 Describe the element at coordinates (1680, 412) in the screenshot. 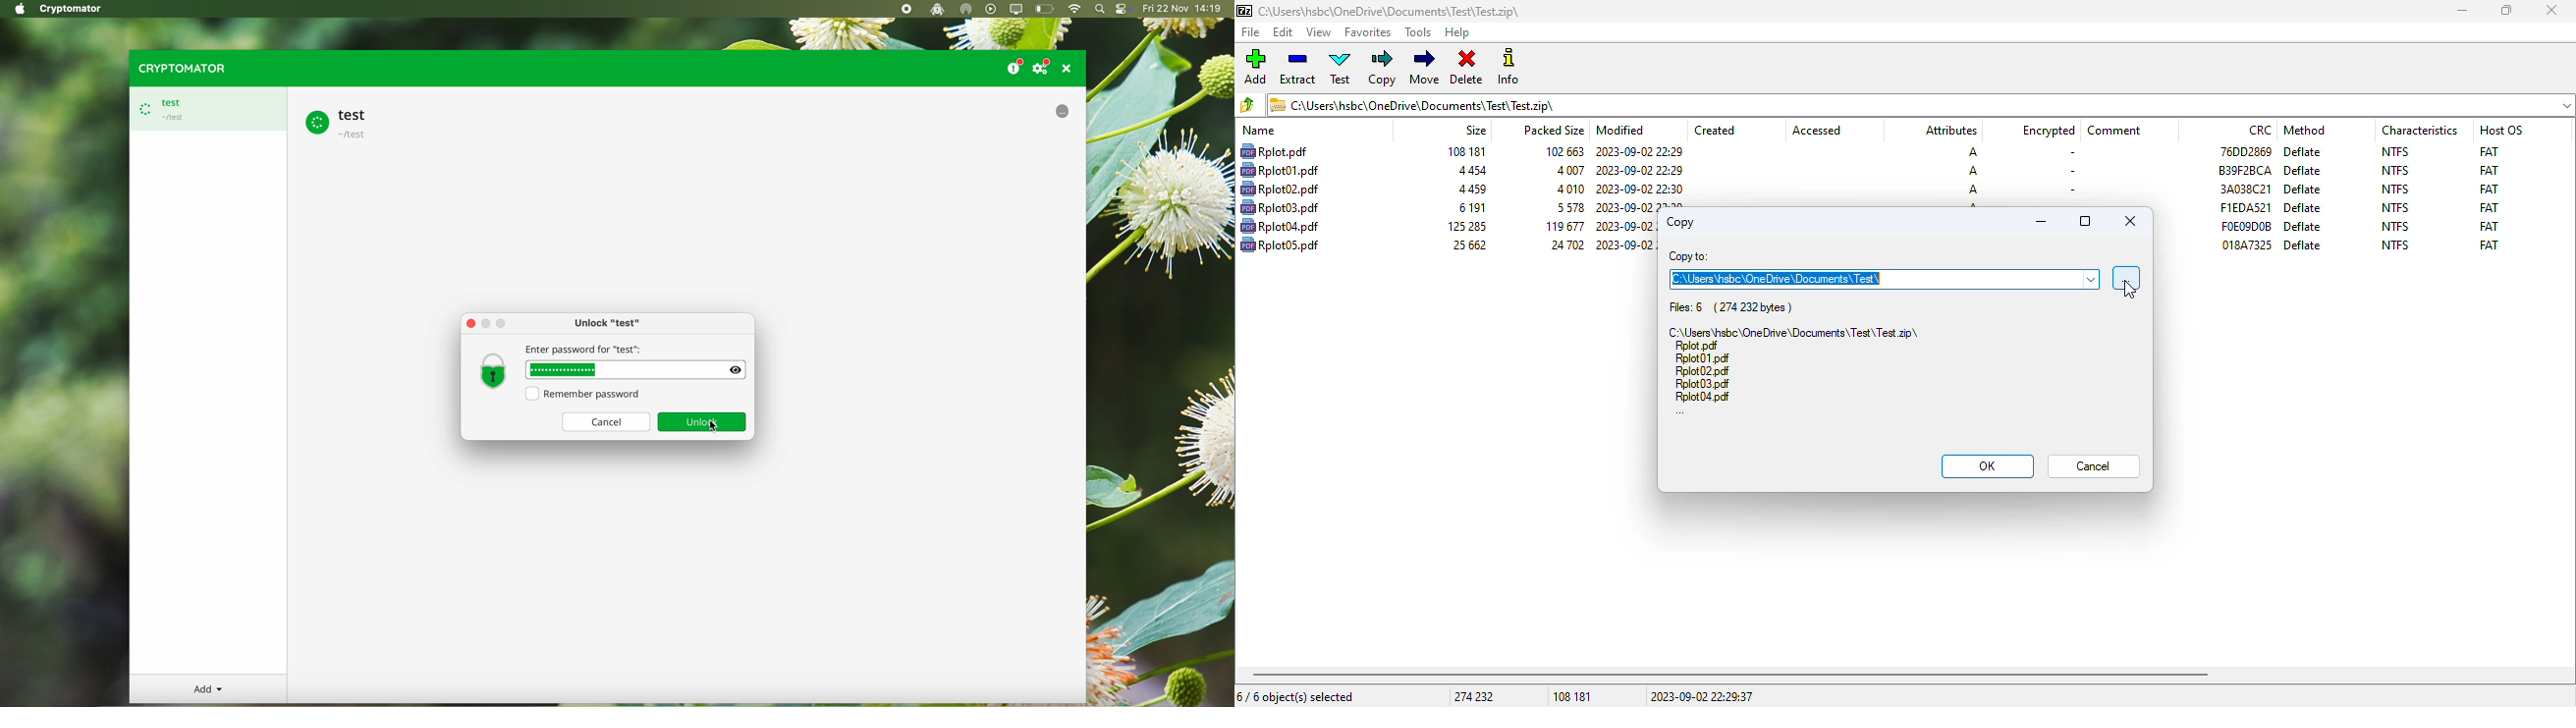

I see `...` at that location.